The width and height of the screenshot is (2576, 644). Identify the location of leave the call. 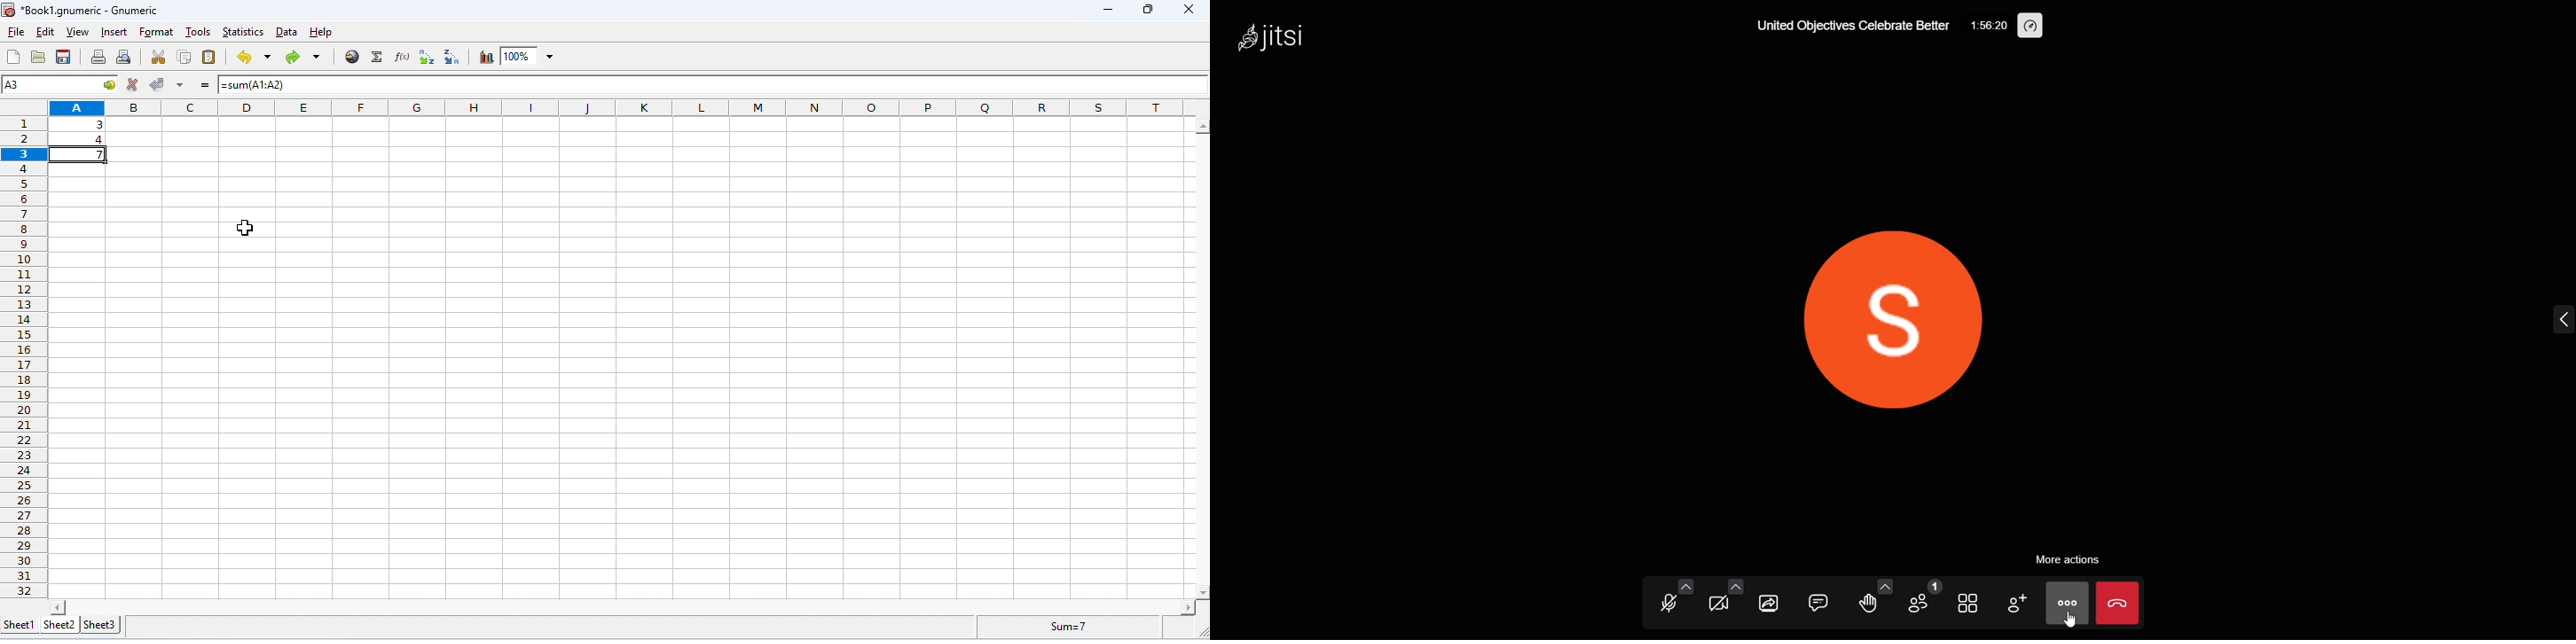
(2119, 604).